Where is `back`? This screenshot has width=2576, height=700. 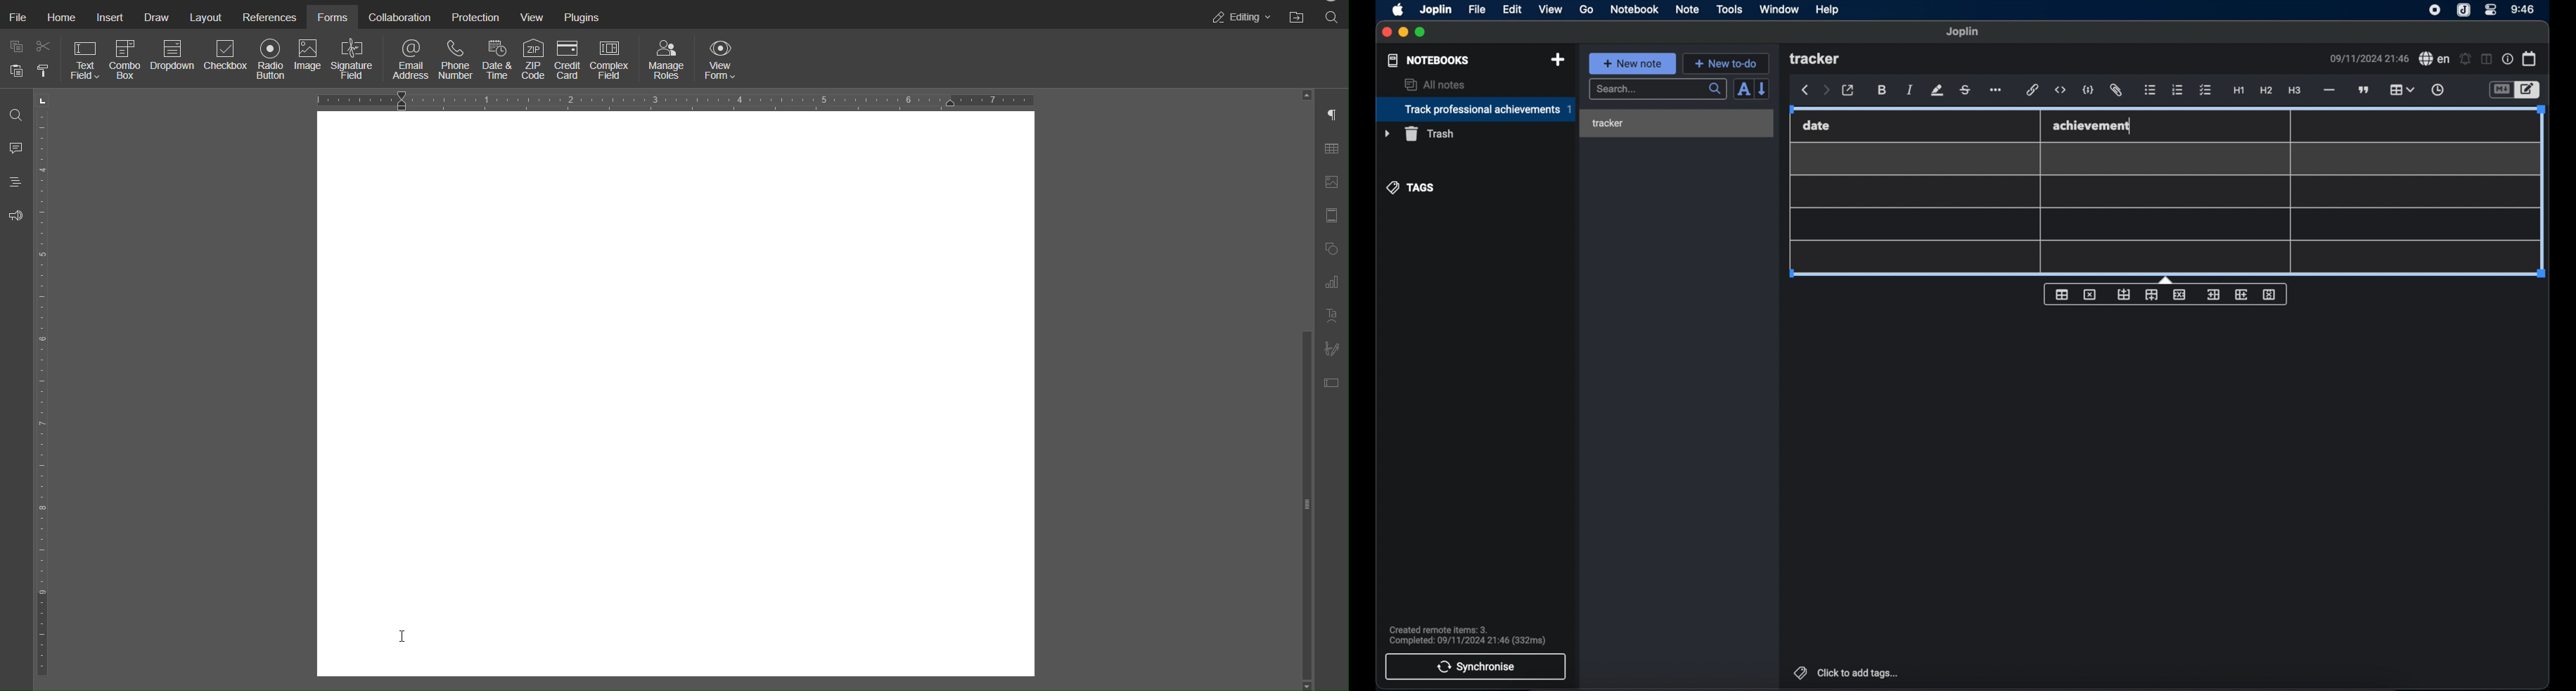
back is located at coordinates (1805, 90).